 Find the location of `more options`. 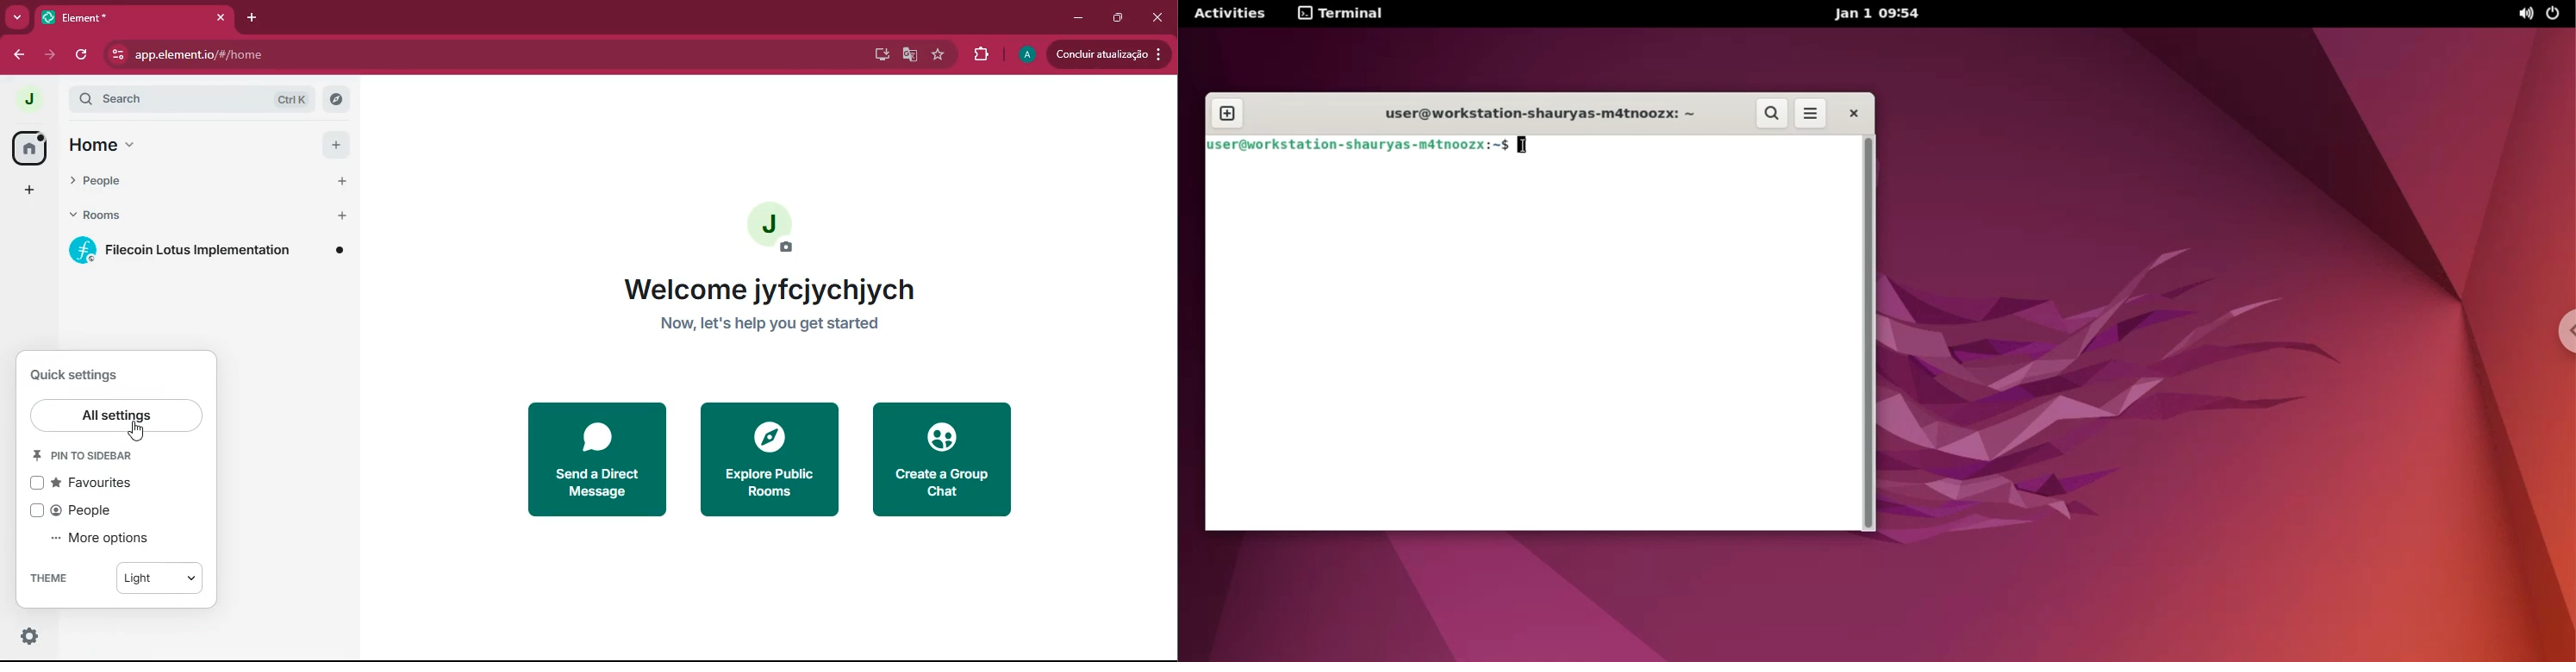

more options is located at coordinates (104, 540).